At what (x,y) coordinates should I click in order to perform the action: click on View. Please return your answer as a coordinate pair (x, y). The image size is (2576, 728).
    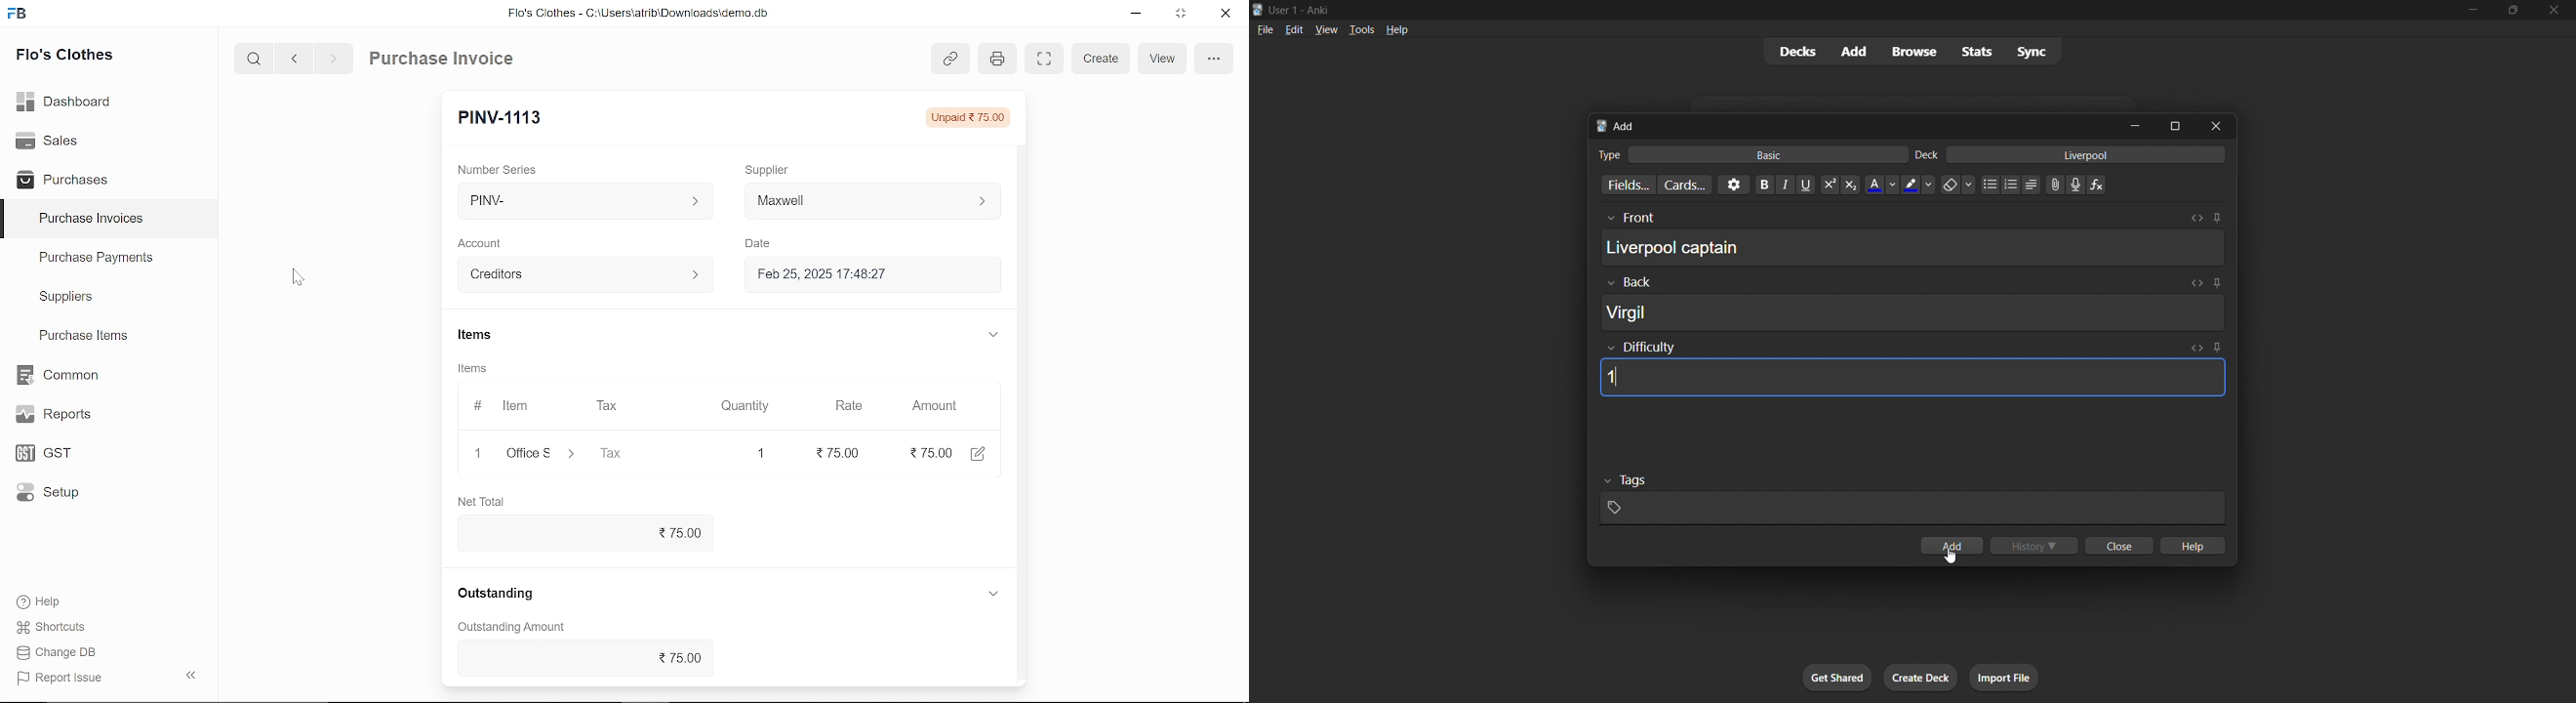
    Looking at the image, I should click on (1161, 58).